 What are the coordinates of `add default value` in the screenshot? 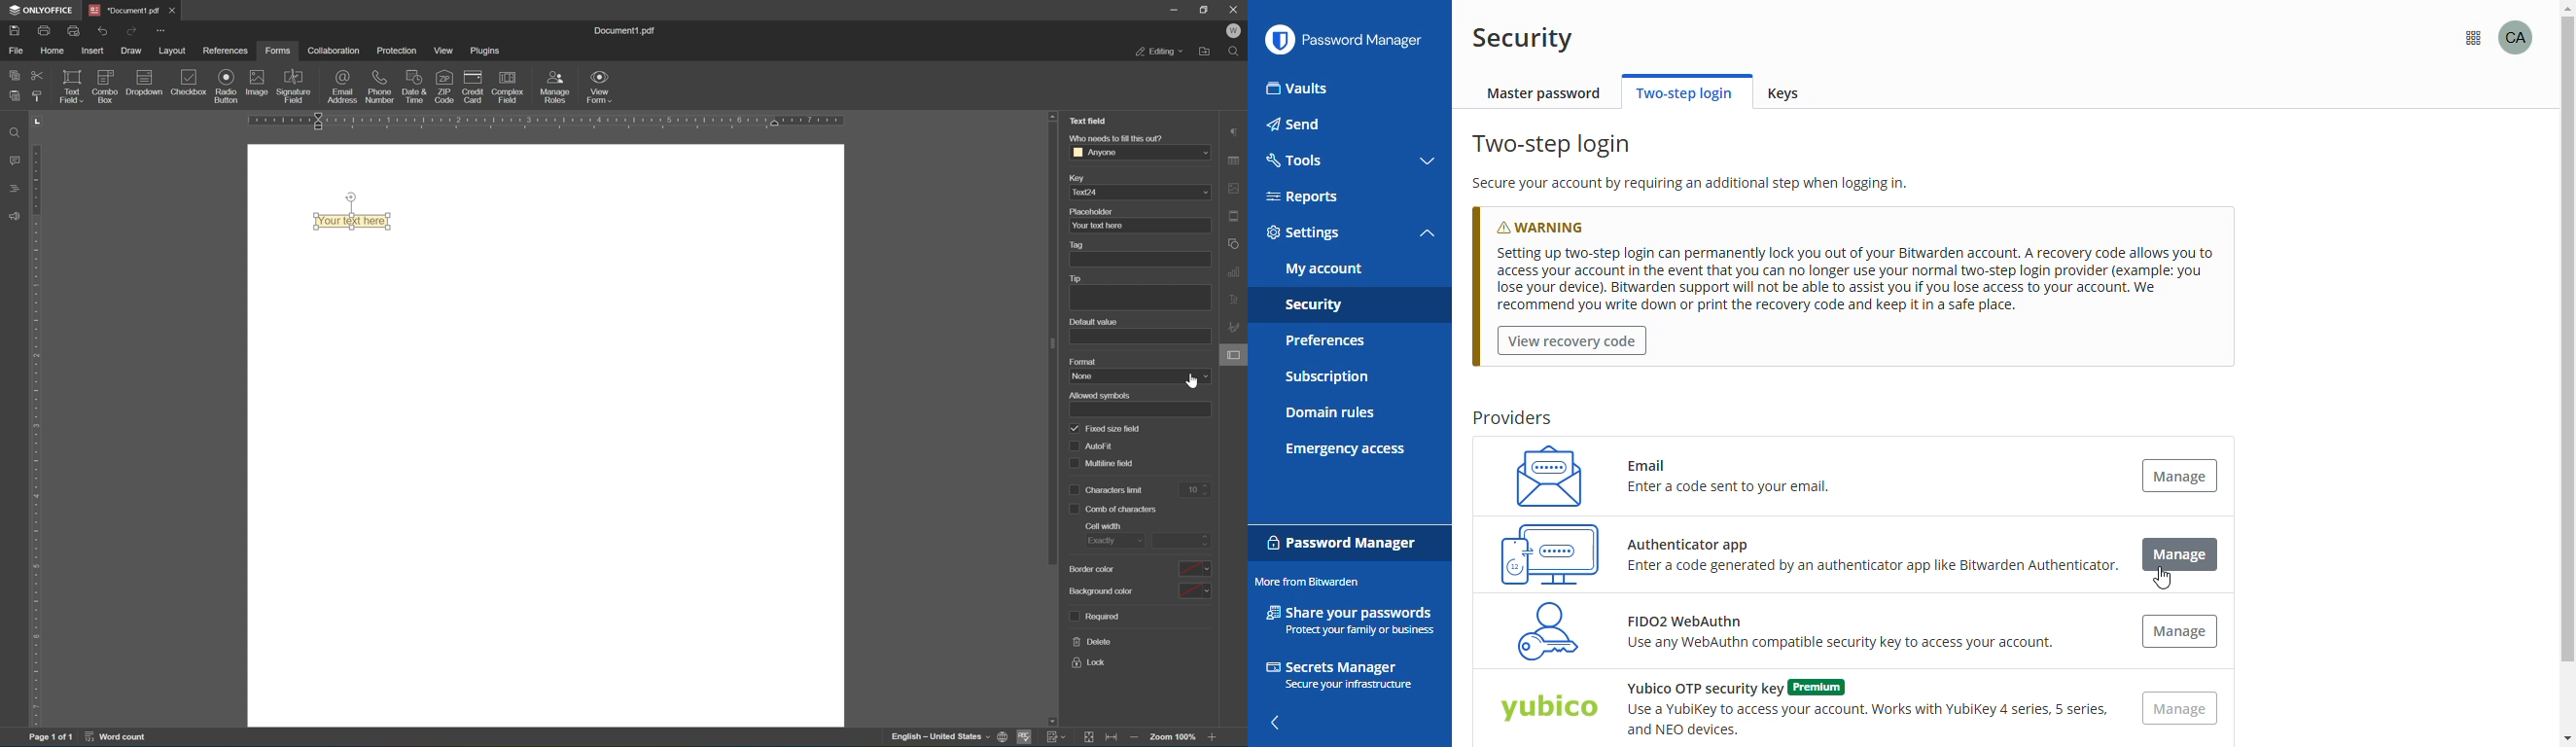 It's located at (1141, 337).